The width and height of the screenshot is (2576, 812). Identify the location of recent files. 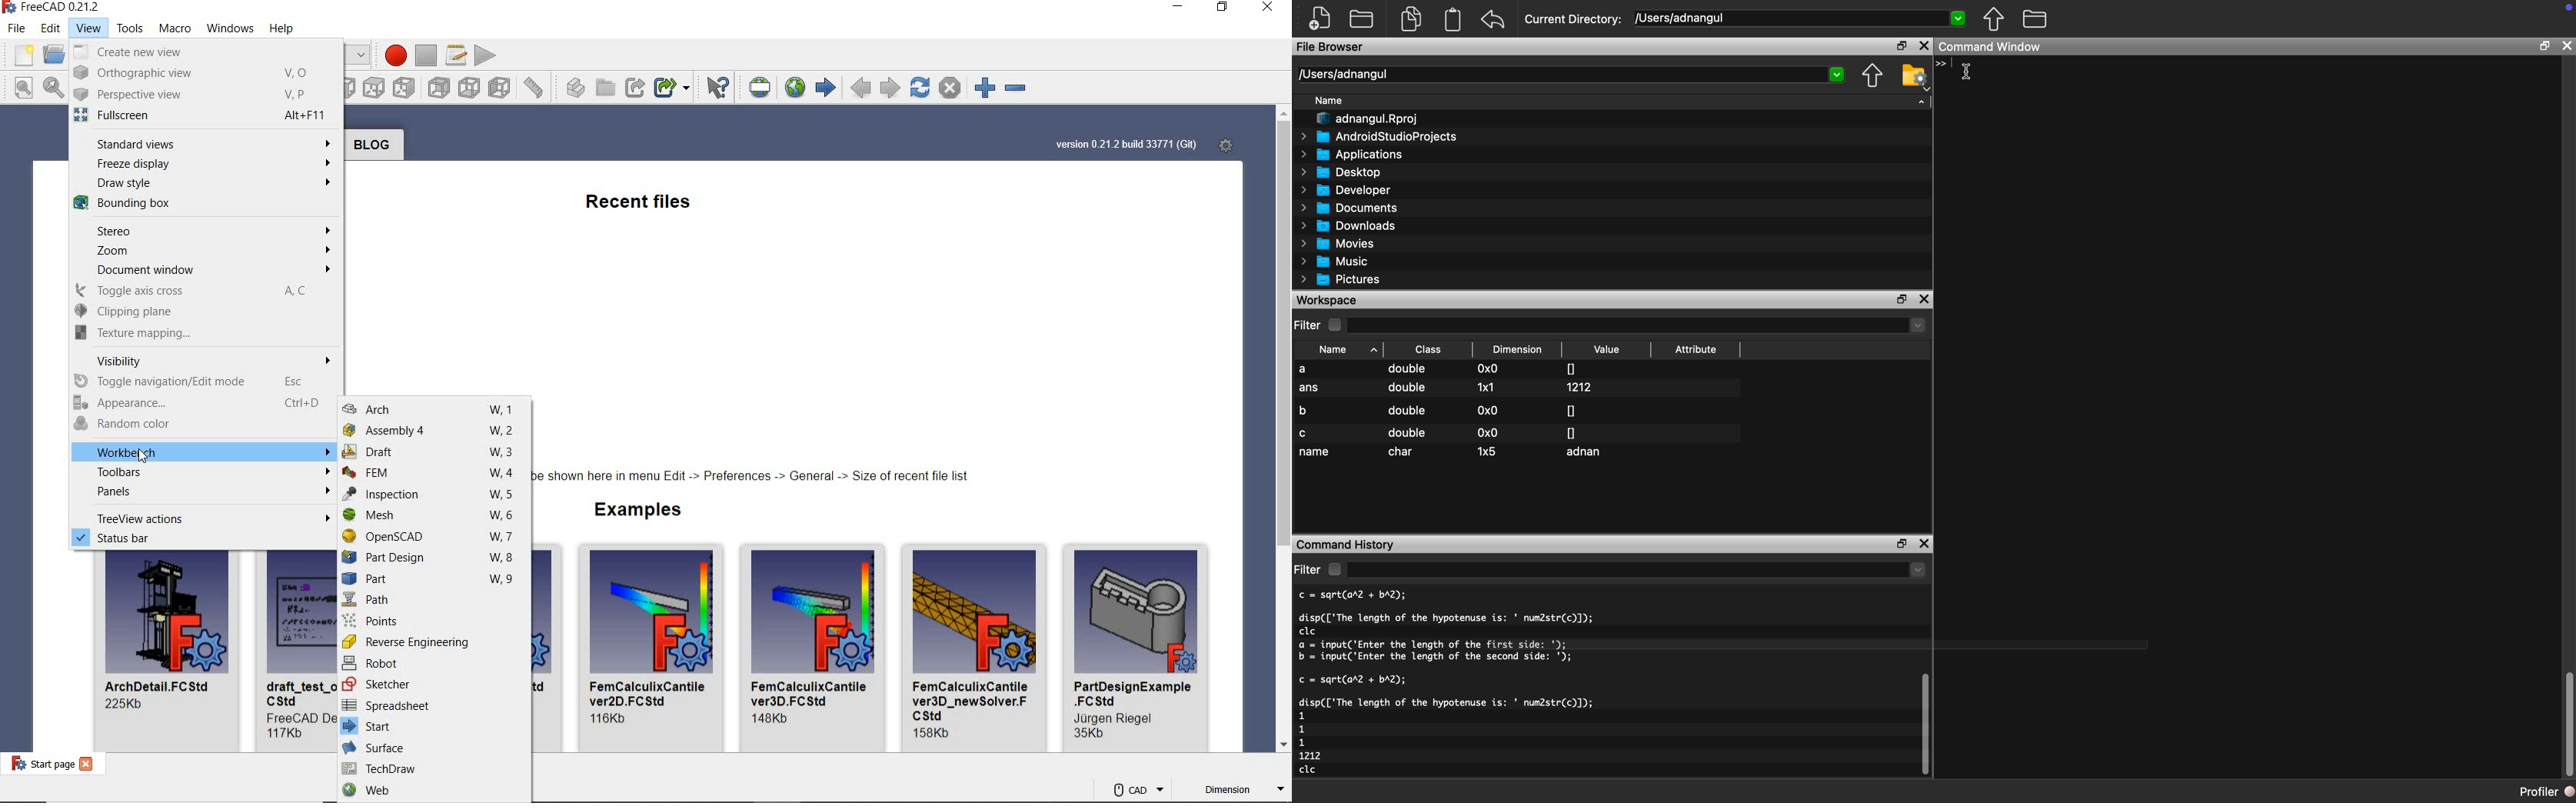
(643, 205).